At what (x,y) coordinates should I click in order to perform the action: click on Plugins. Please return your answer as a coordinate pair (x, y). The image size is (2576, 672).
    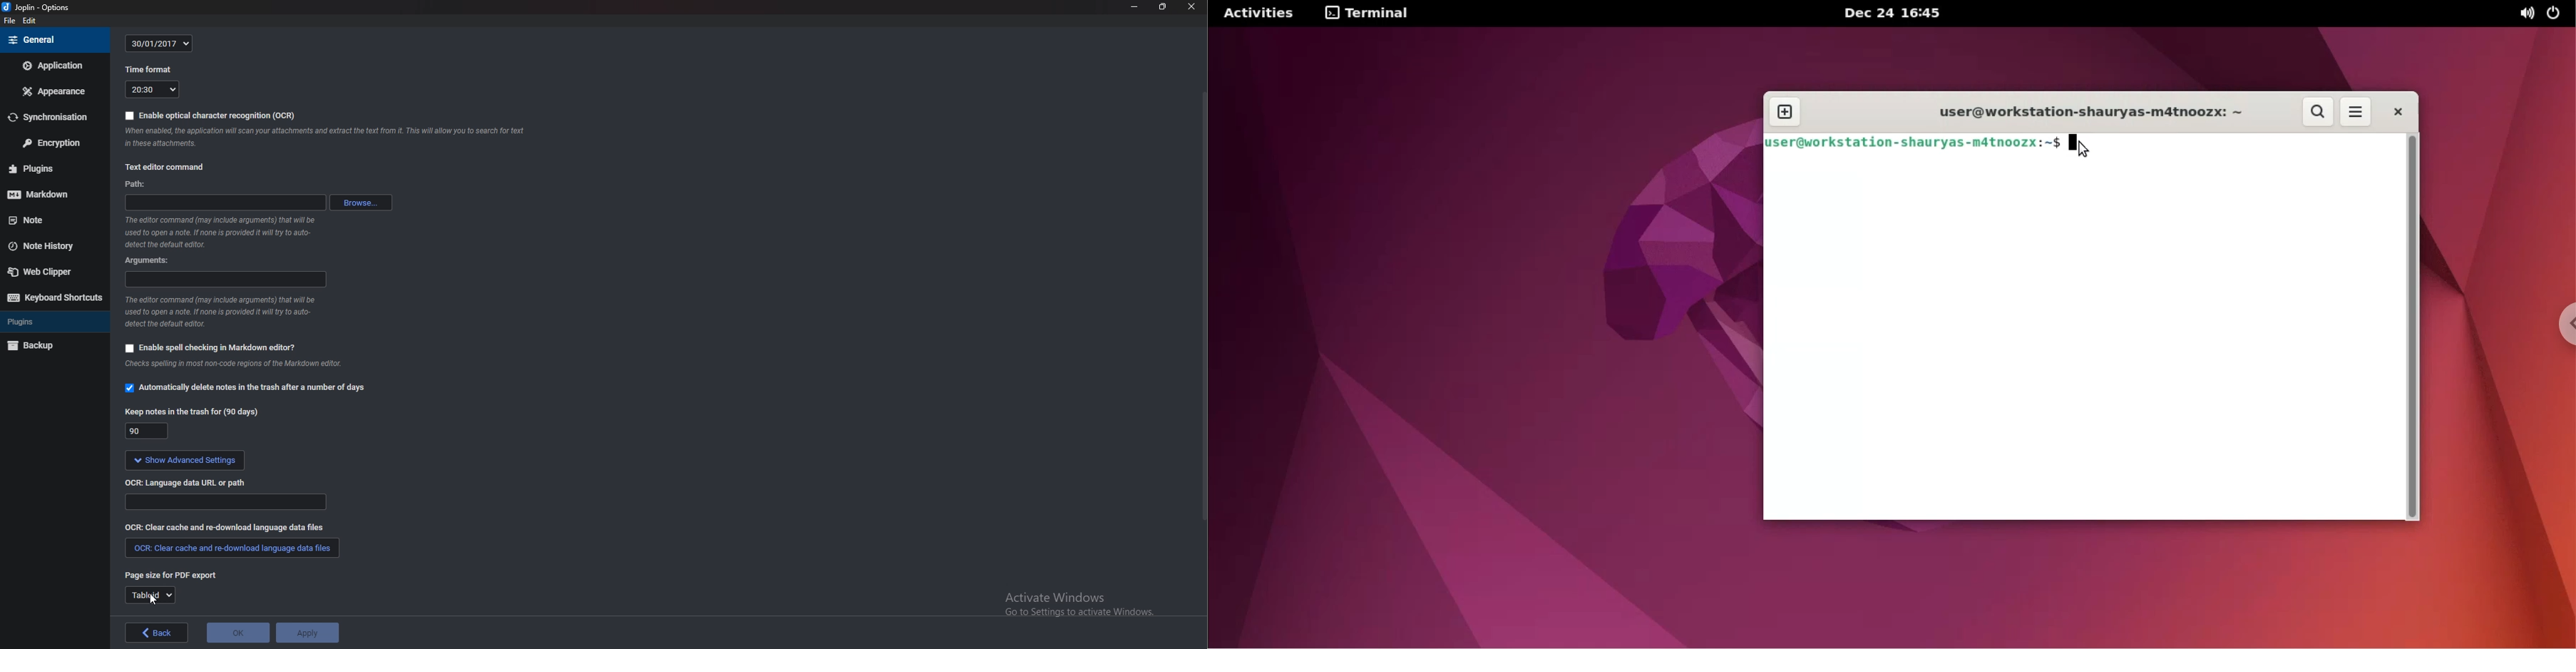
    Looking at the image, I should click on (38, 169).